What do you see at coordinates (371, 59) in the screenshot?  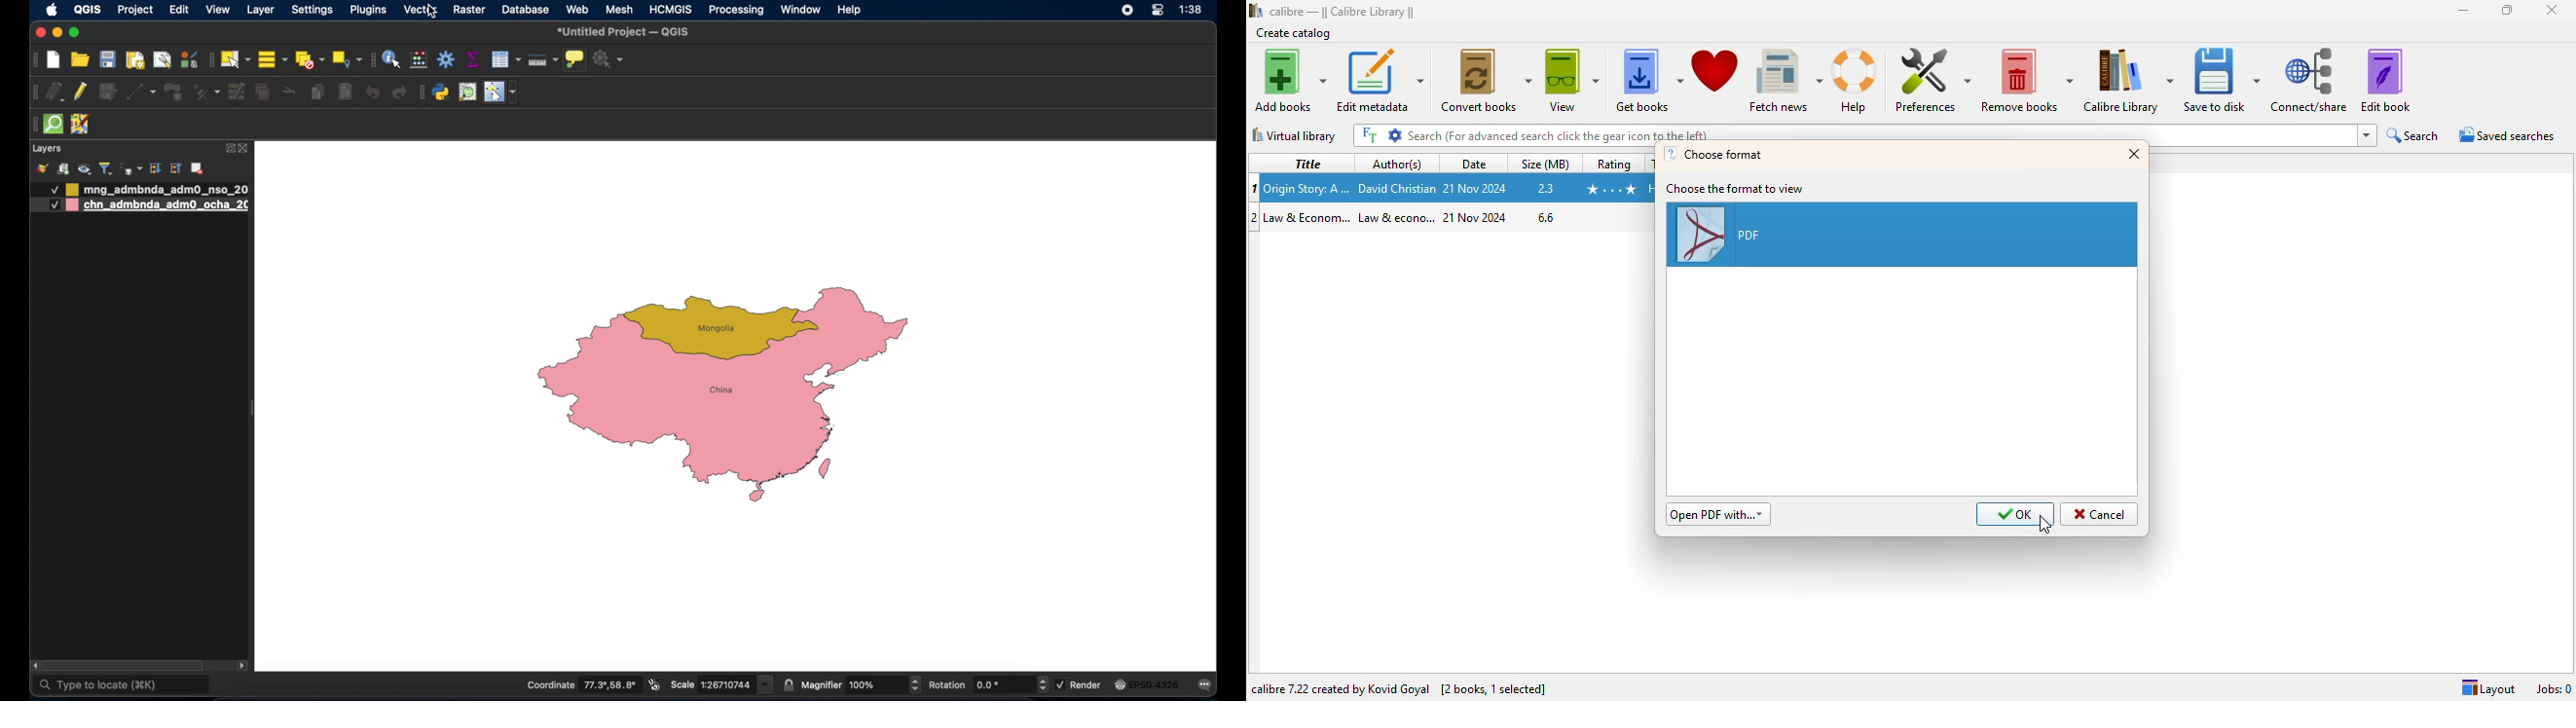 I see `attributes toolbar` at bounding box center [371, 59].